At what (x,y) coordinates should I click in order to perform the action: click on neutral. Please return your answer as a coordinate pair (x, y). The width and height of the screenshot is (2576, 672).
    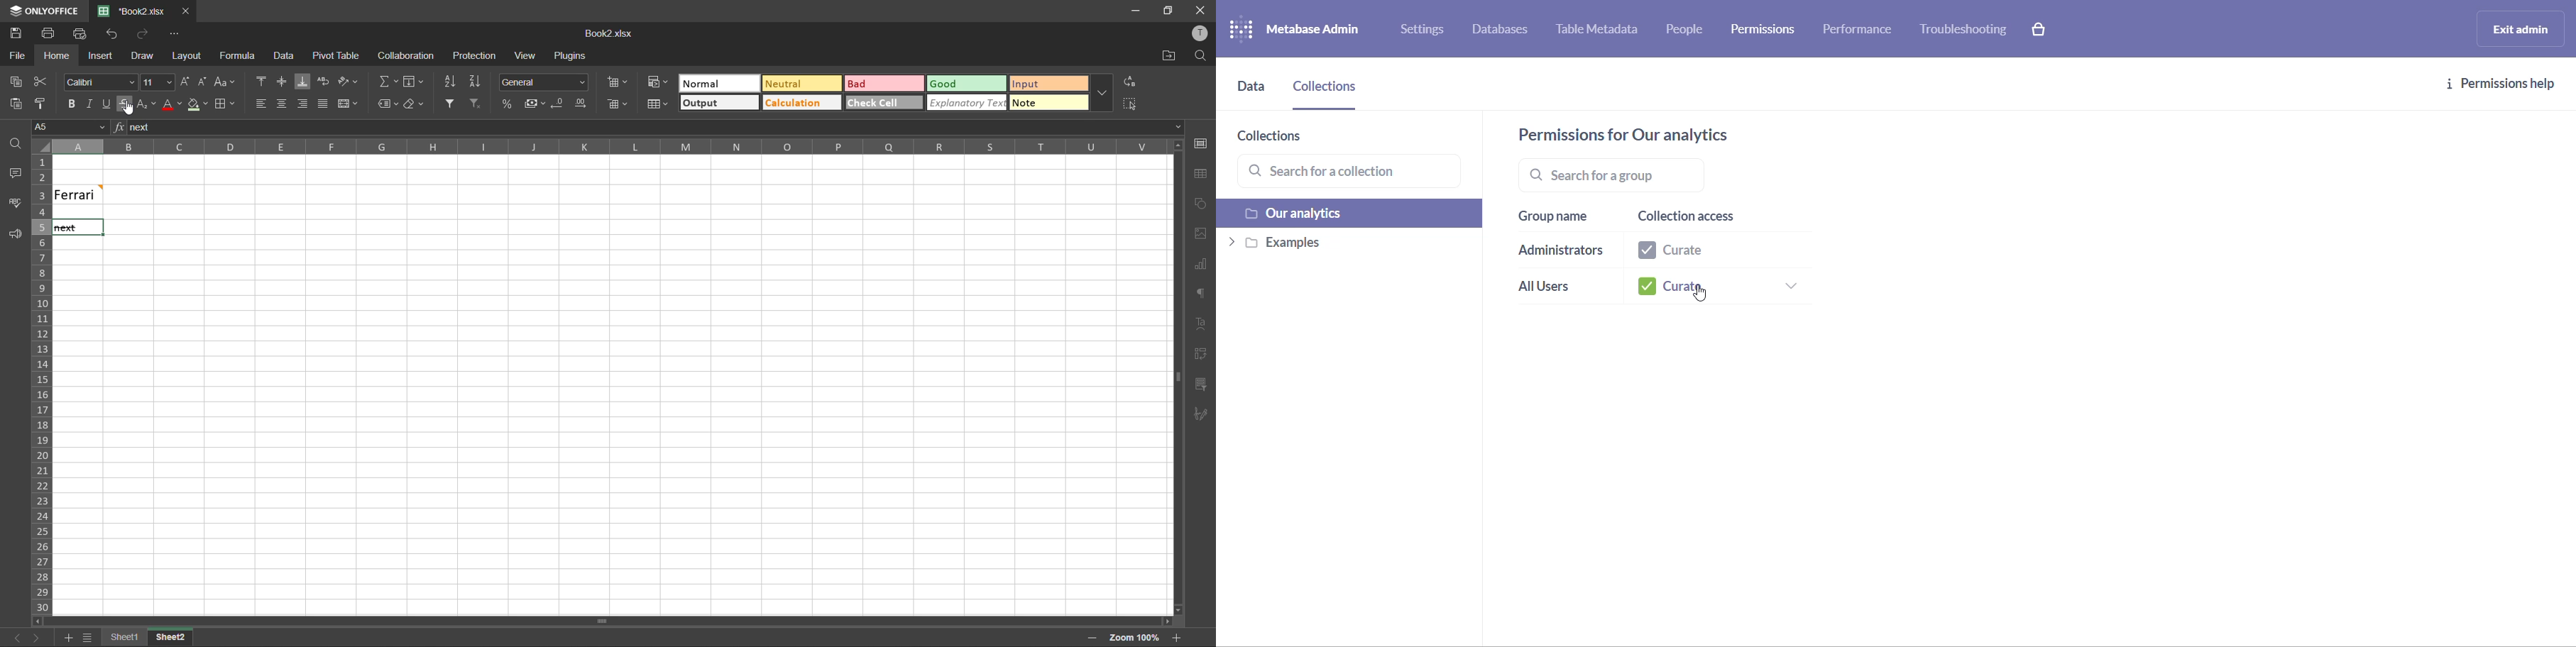
    Looking at the image, I should click on (801, 85).